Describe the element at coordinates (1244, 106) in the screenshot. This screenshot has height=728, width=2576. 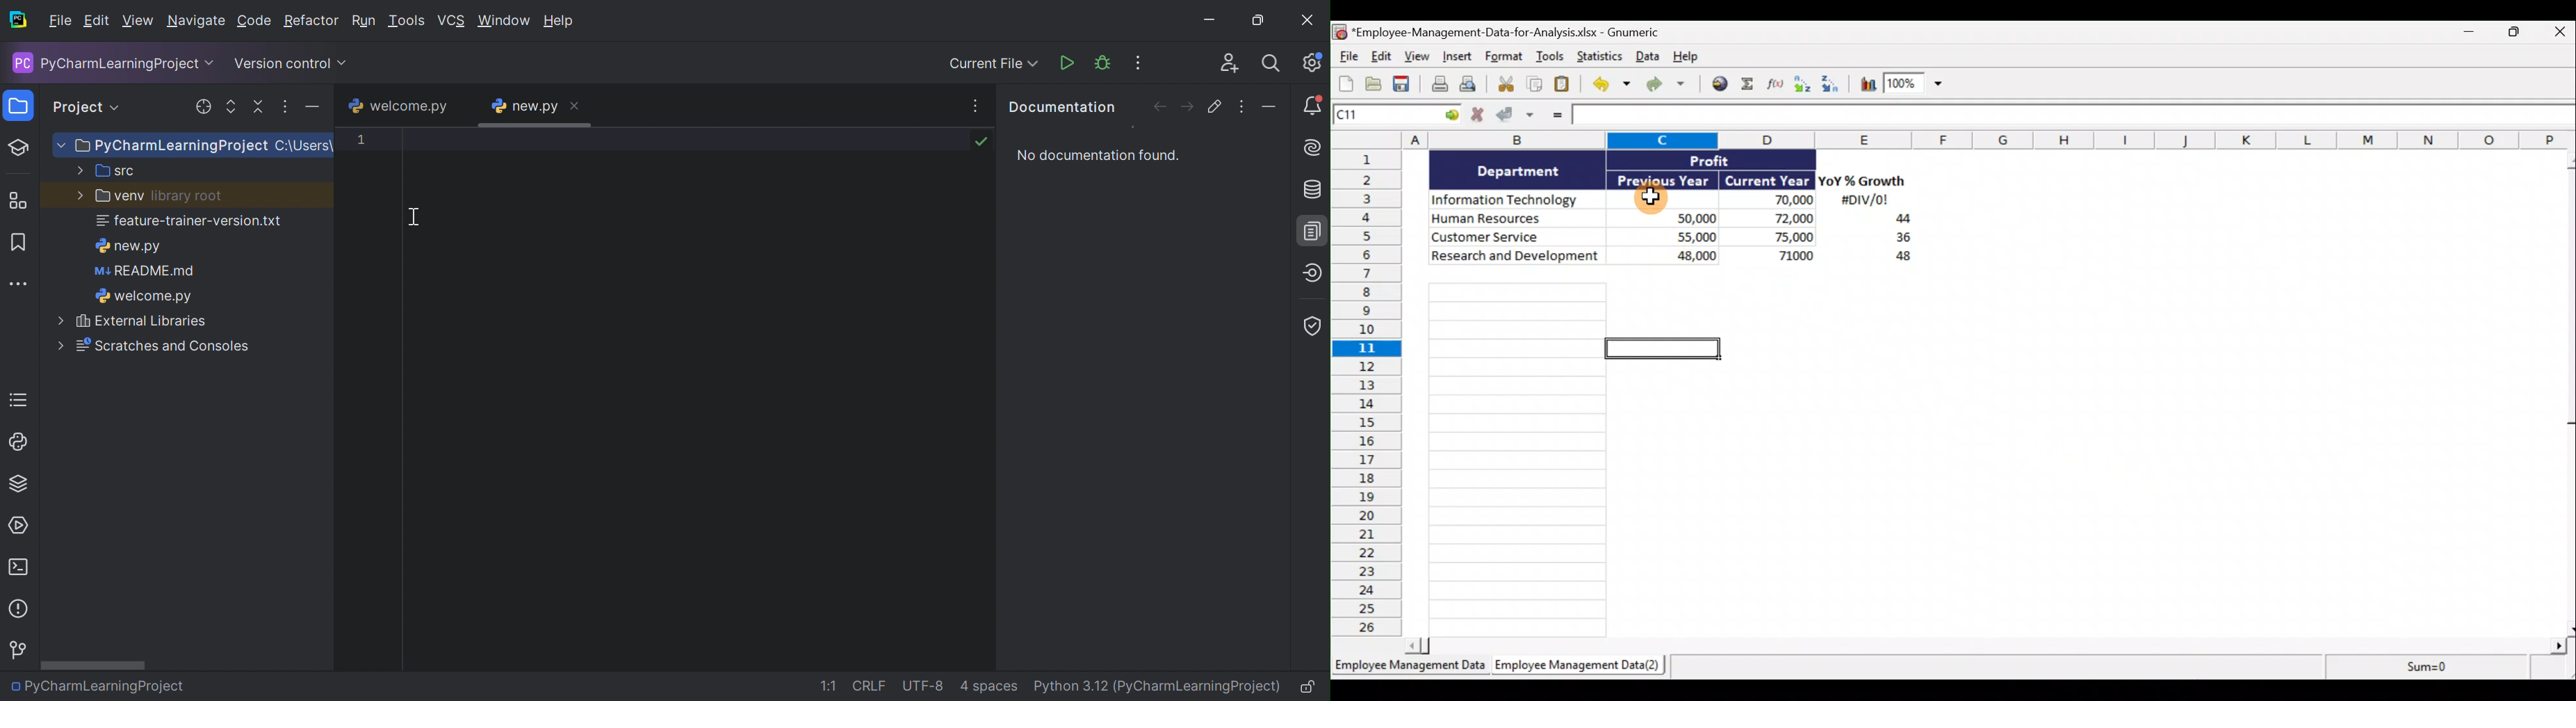
I see `Options` at that location.